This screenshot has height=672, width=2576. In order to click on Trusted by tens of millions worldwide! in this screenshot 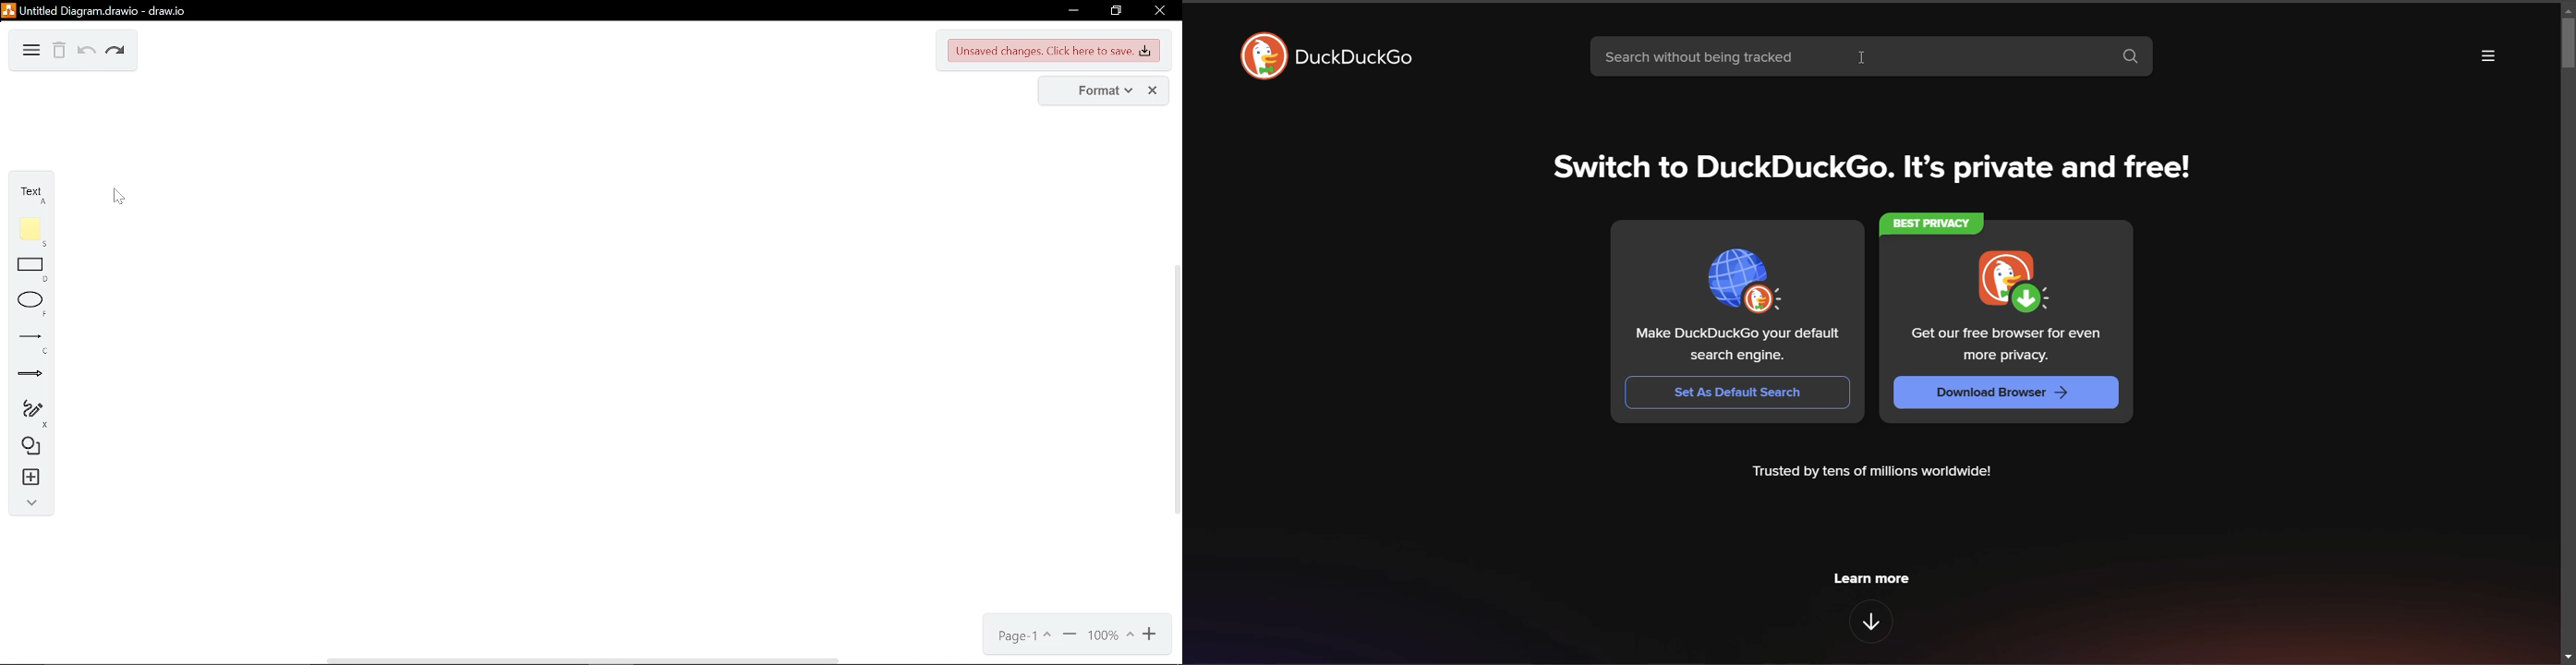, I will do `click(1881, 475)`.